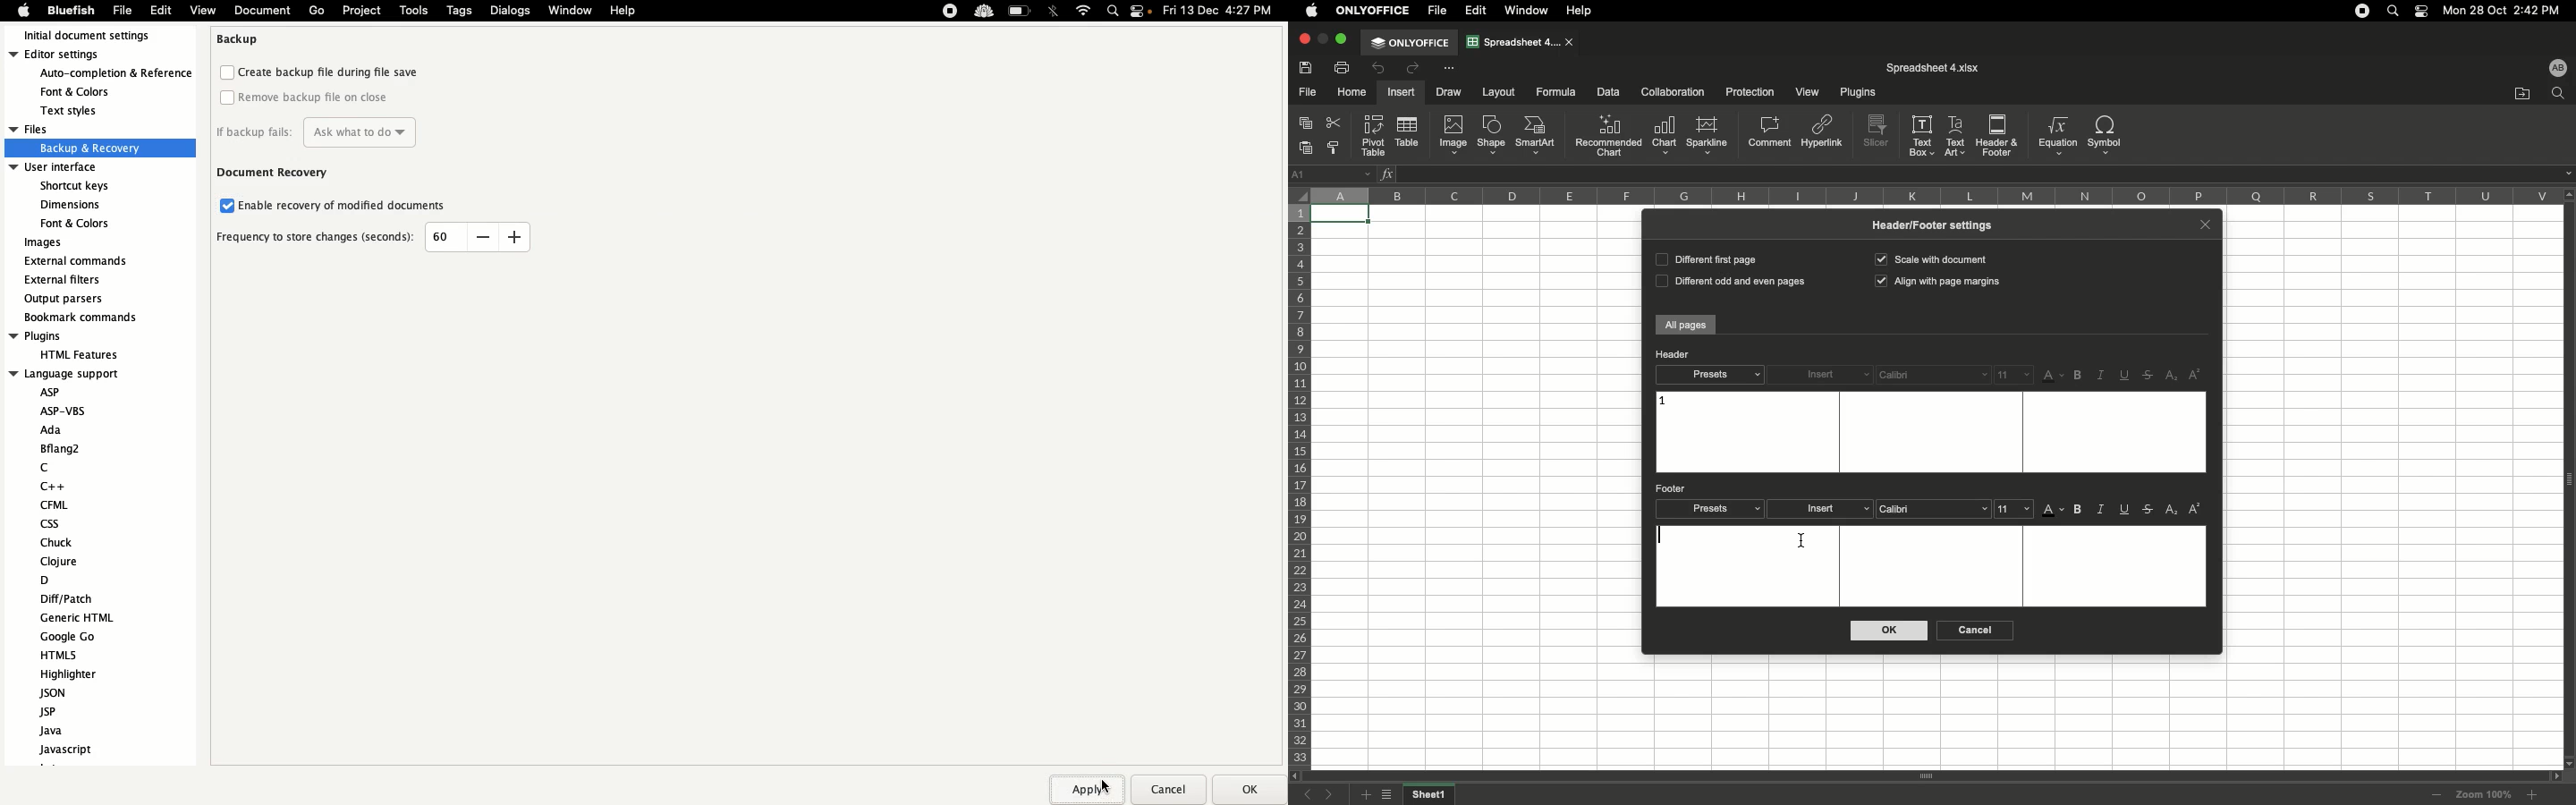 This screenshot has height=812, width=2576. What do you see at coordinates (511, 9) in the screenshot?
I see `Dialogs` at bounding box center [511, 9].